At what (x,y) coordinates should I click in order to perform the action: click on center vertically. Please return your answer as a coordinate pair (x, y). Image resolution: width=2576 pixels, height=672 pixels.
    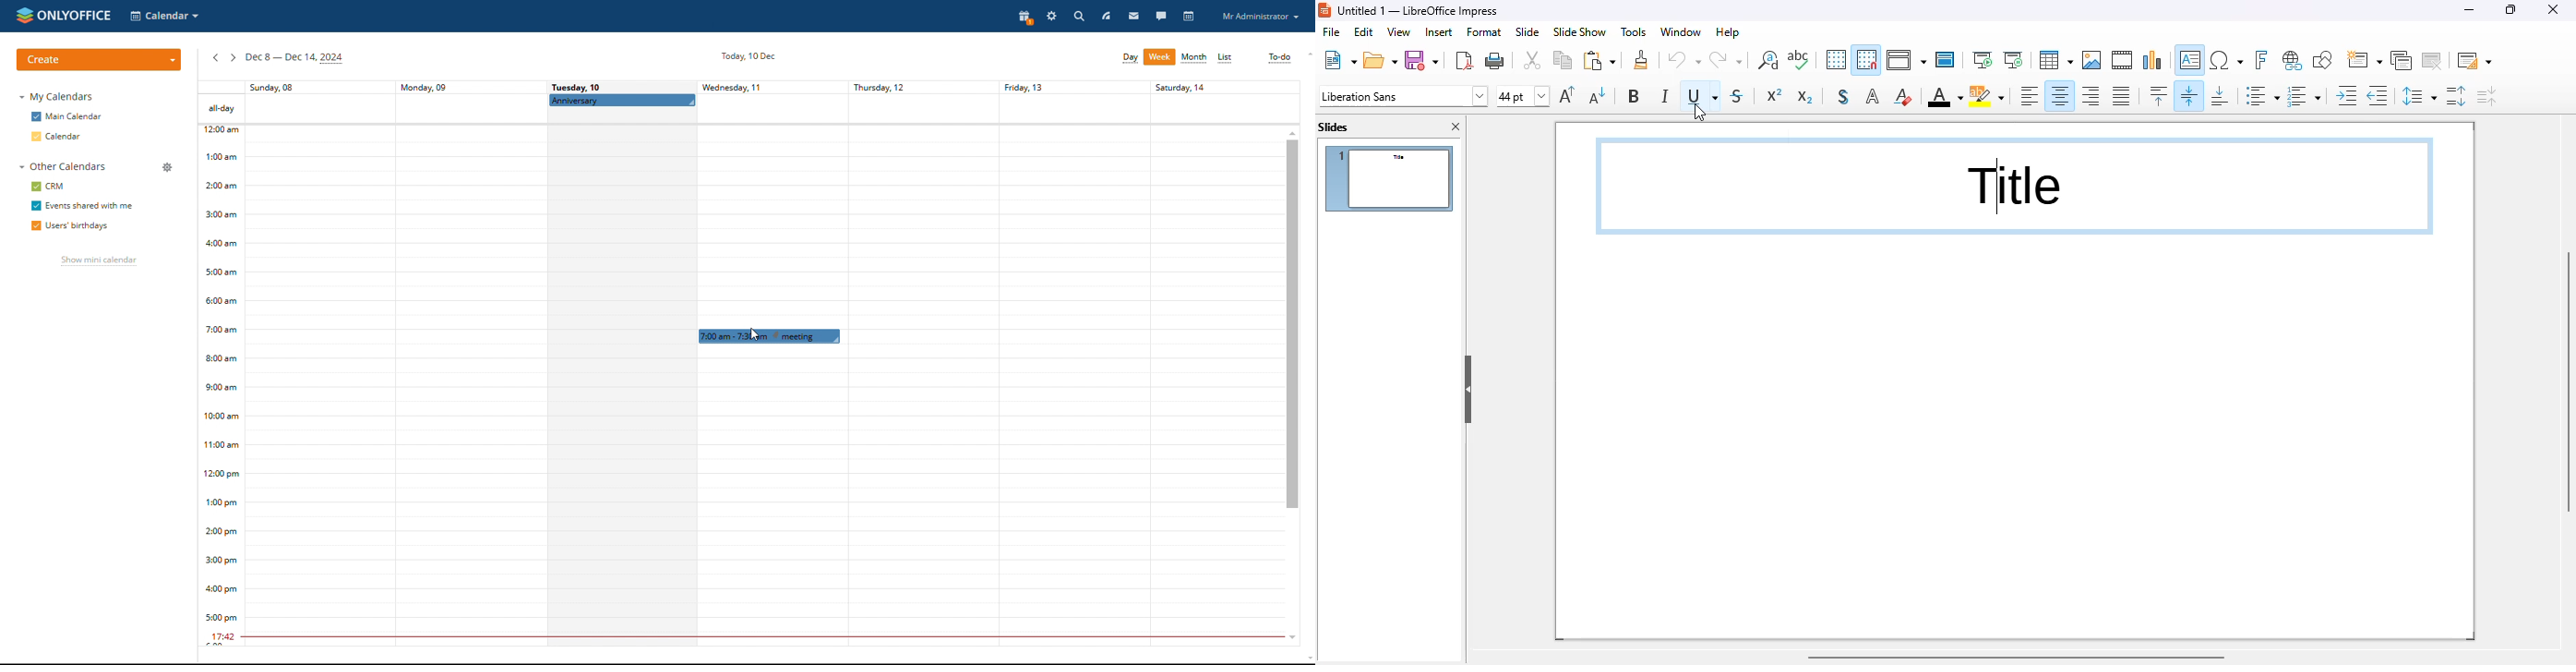
    Looking at the image, I should click on (2188, 95).